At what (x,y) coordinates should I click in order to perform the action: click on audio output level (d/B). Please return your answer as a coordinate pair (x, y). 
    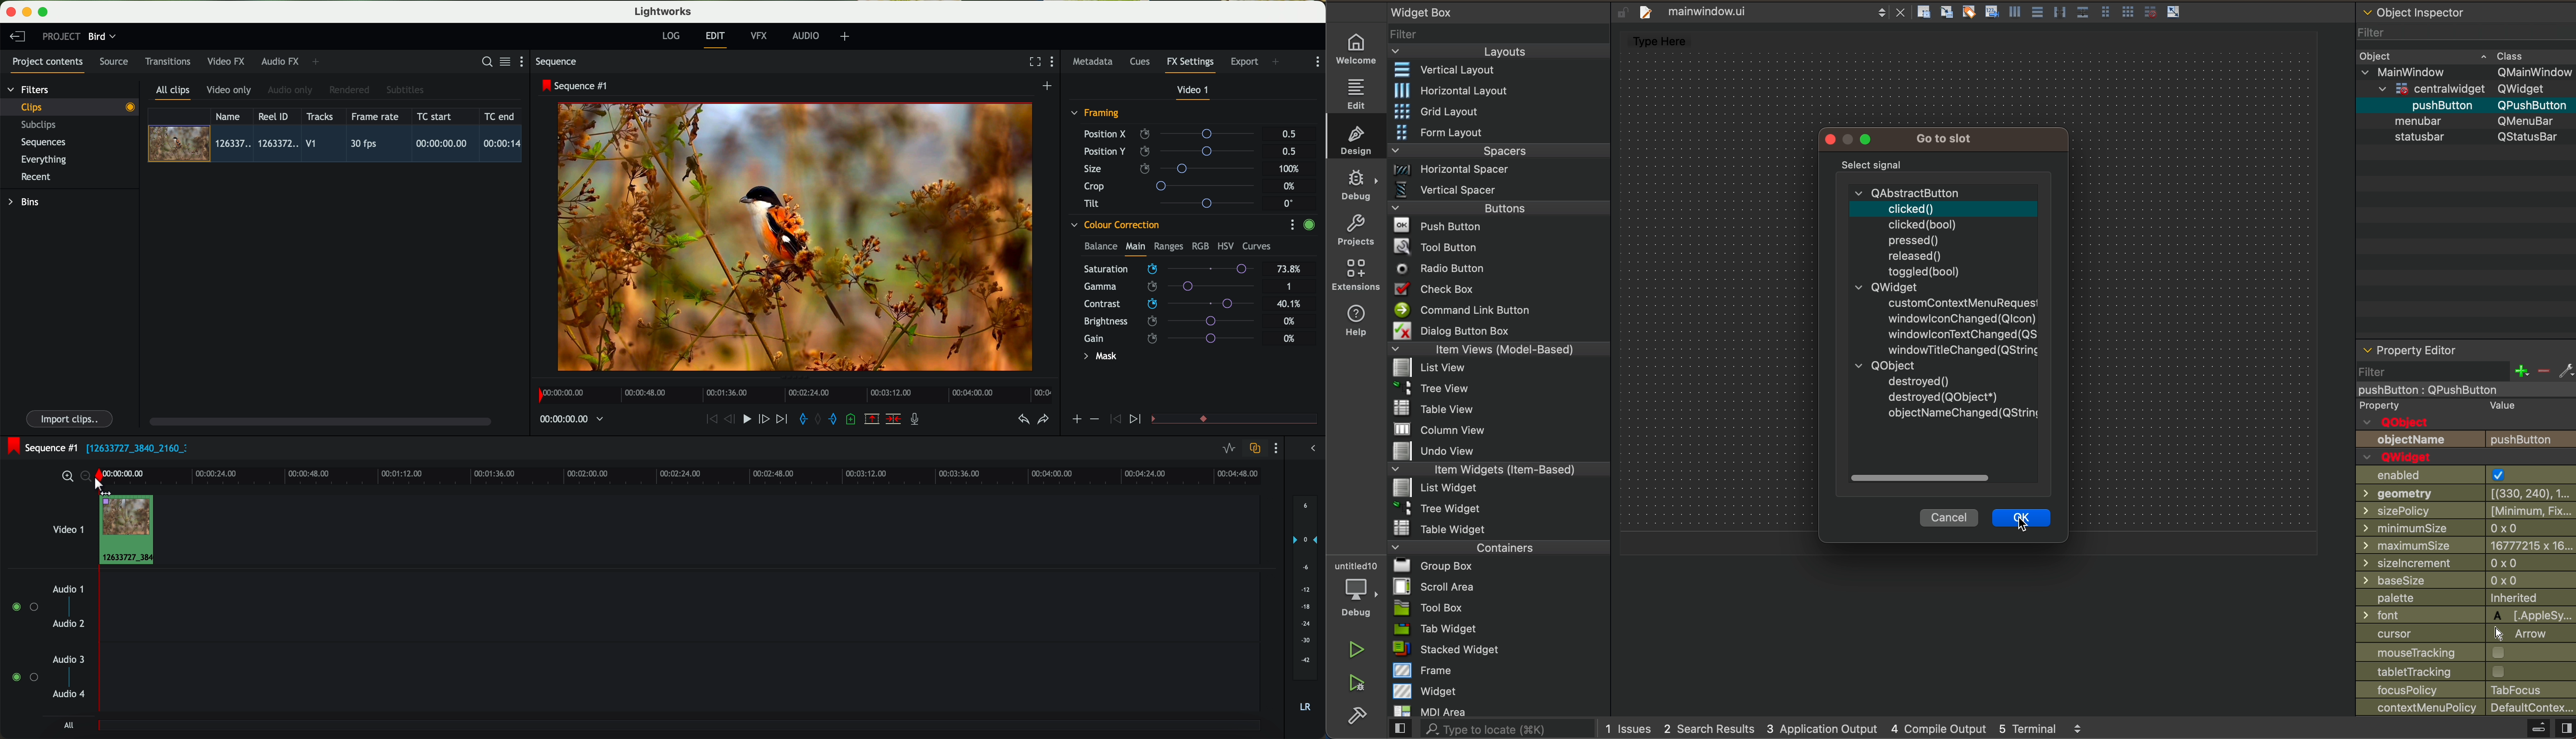
    Looking at the image, I should click on (1306, 607).